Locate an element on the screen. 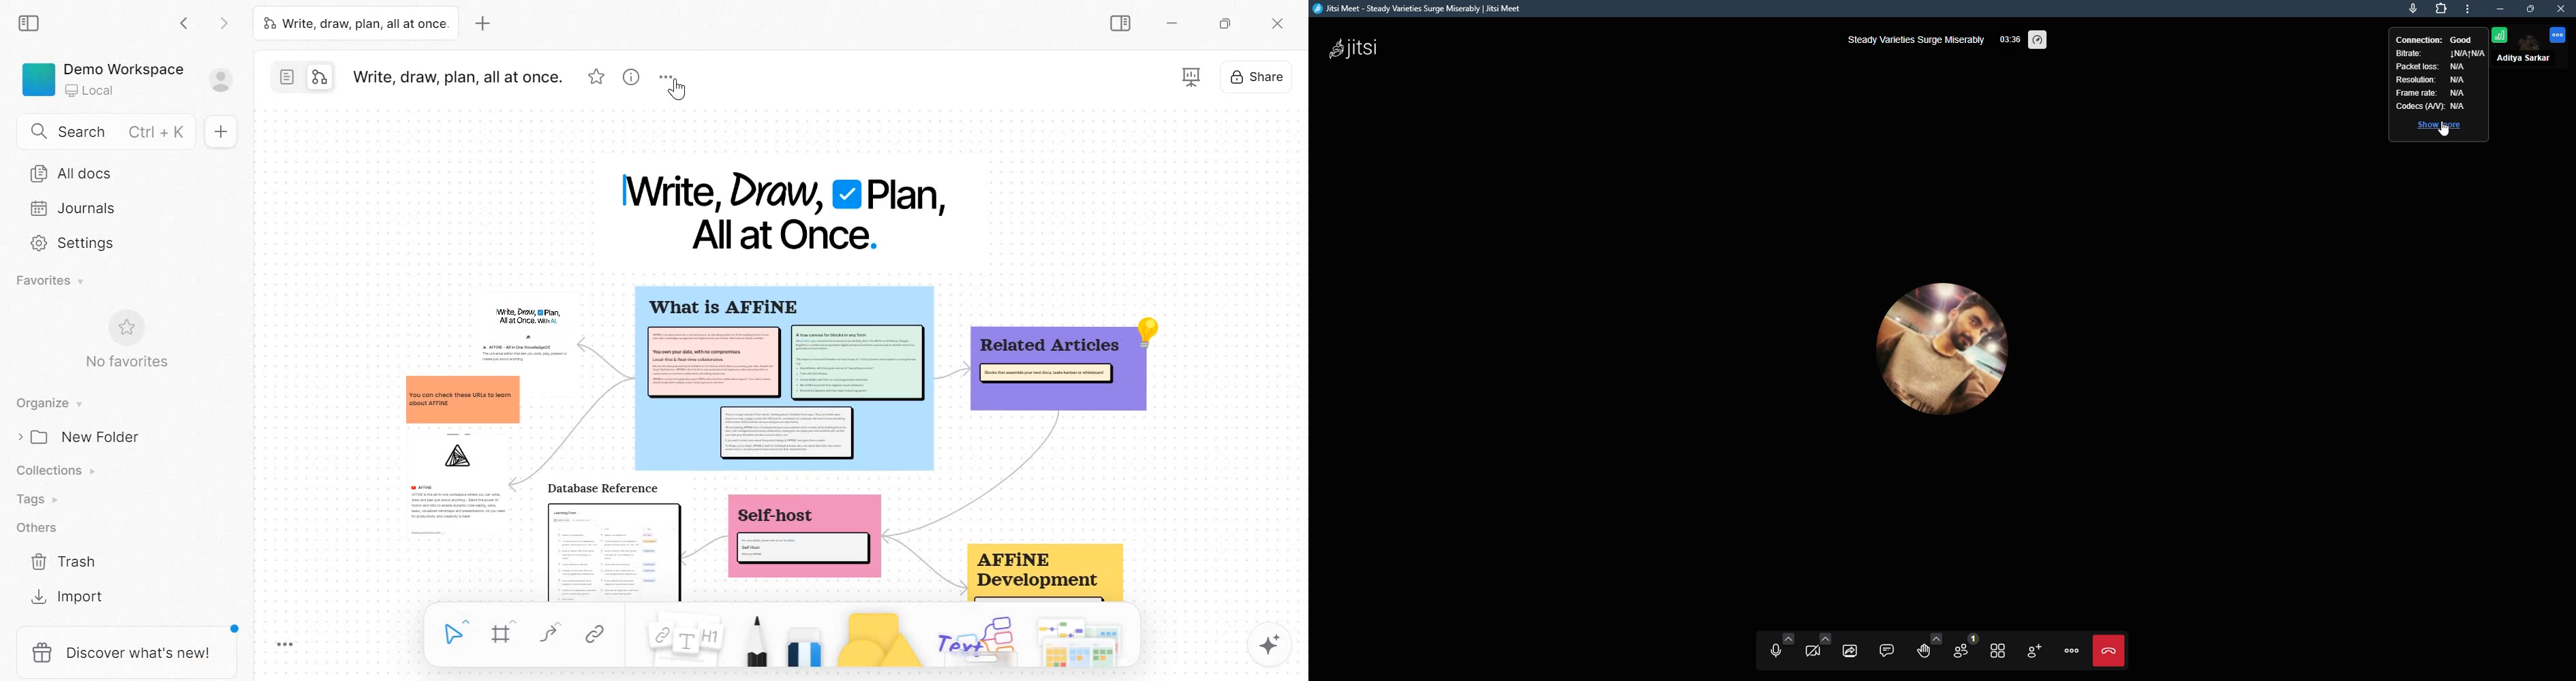  na is located at coordinates (2458, 80).